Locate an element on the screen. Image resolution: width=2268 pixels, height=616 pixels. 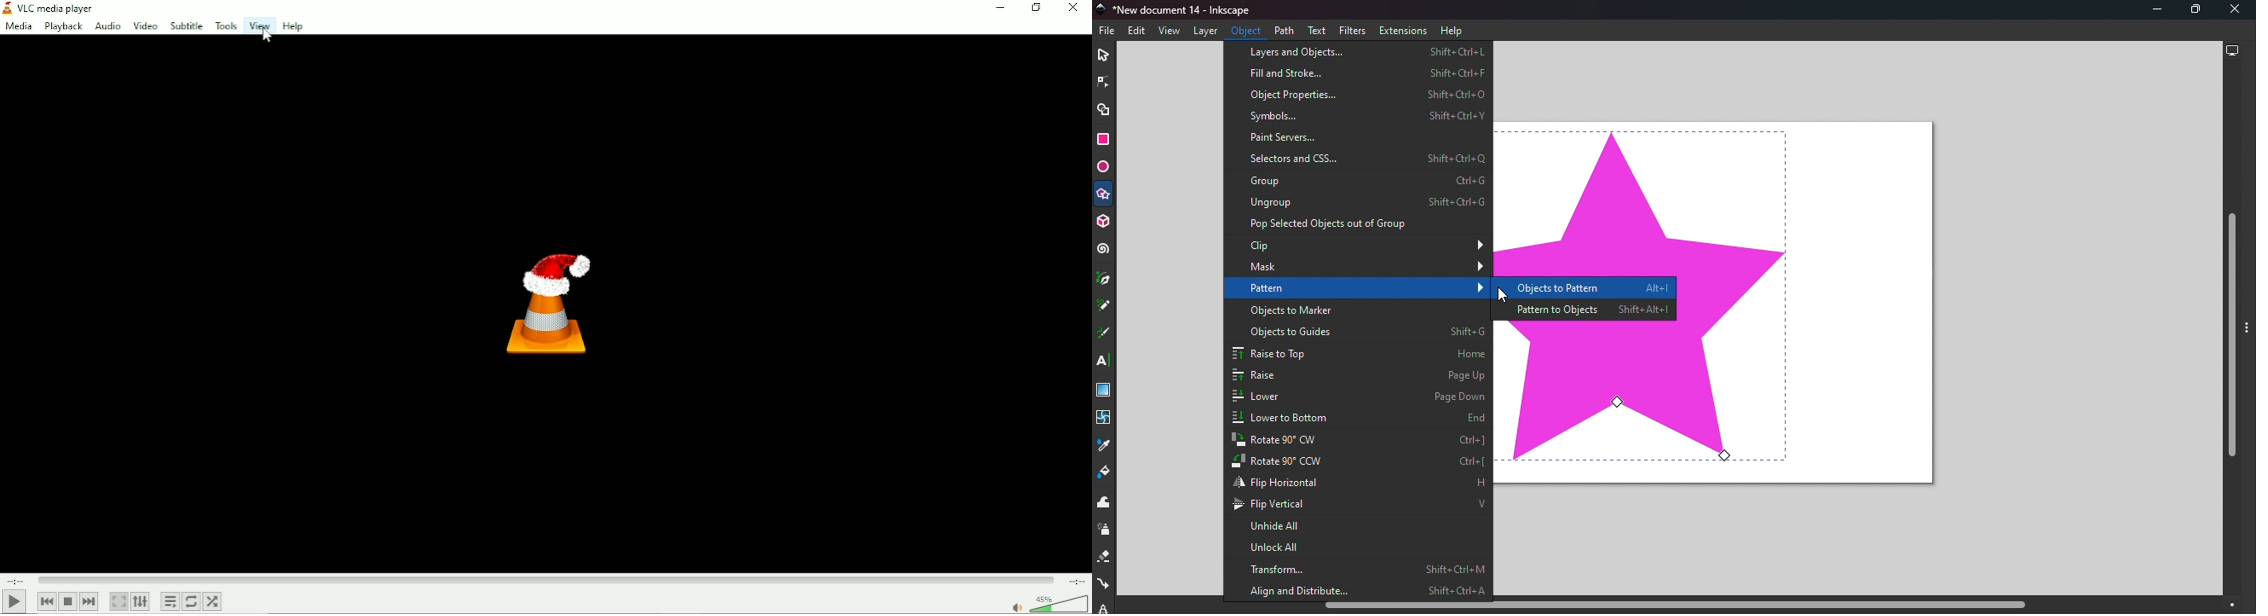
Next is located at coordinates (89, 602).